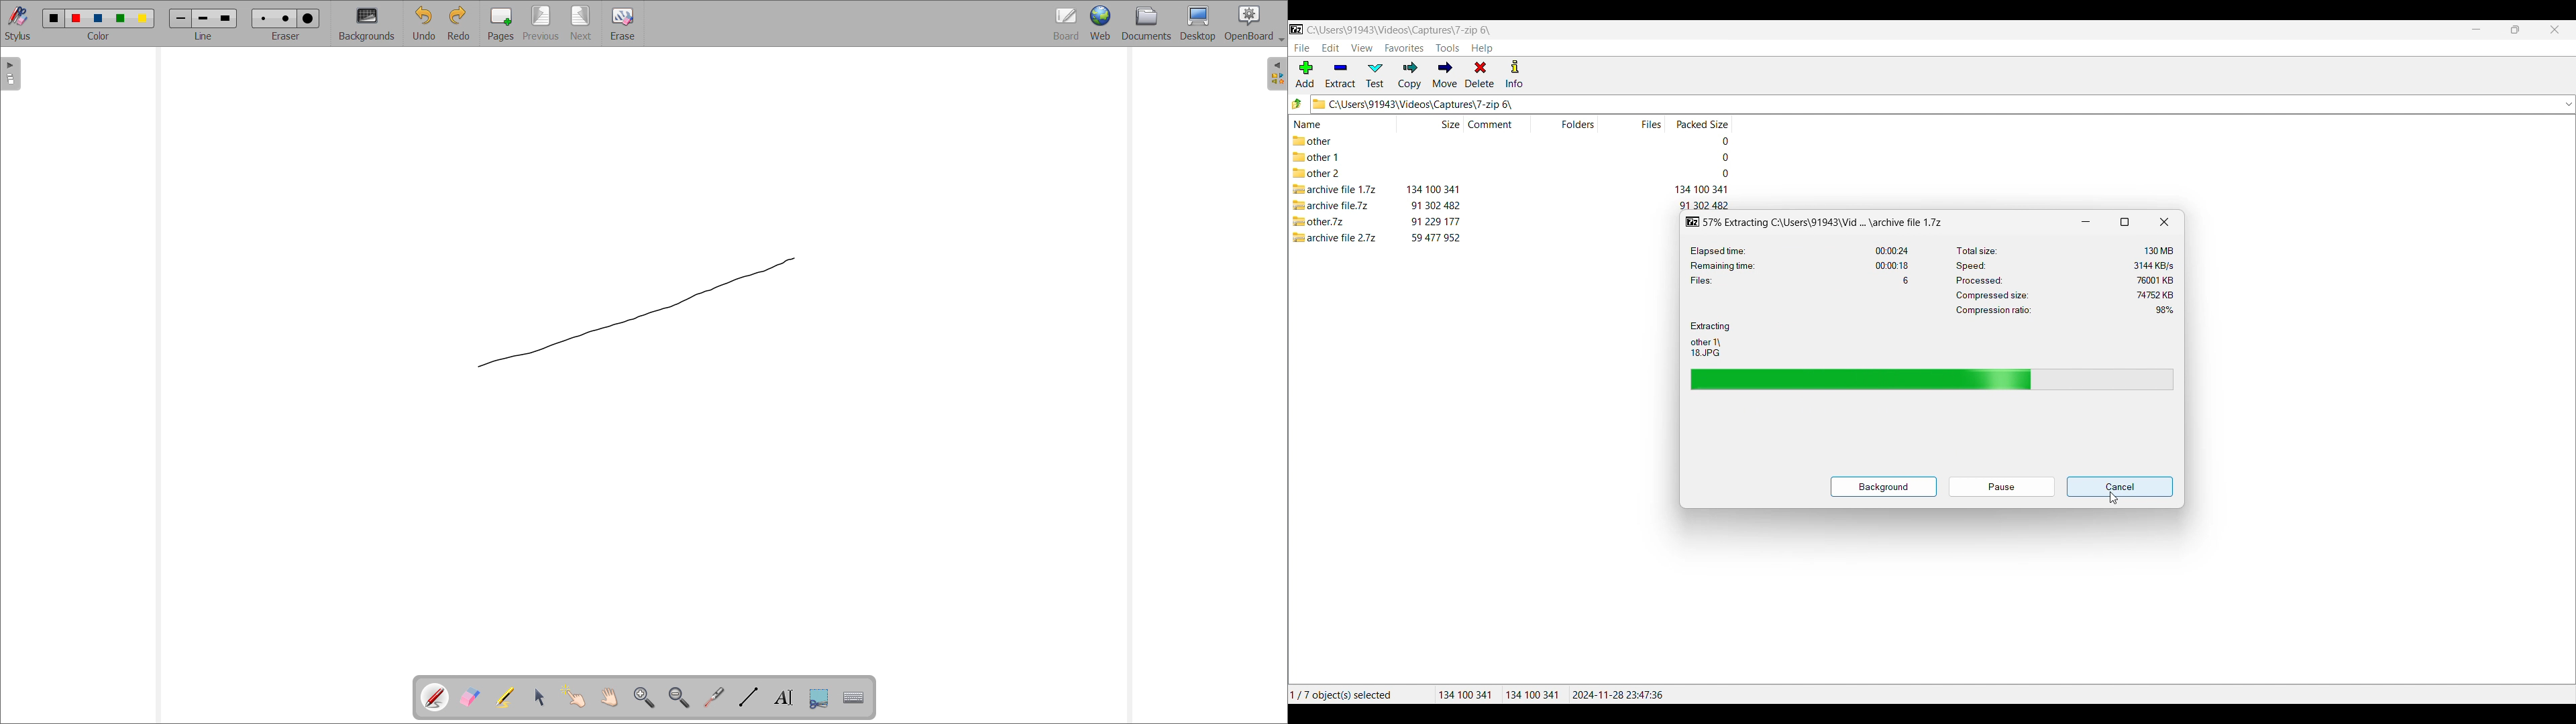 The height and width of the screenshot is (728, 2576). What do you see at coordinates (2120, 487) in the screenshot?
I see `Cancel` at bounding box center [2120, 487].